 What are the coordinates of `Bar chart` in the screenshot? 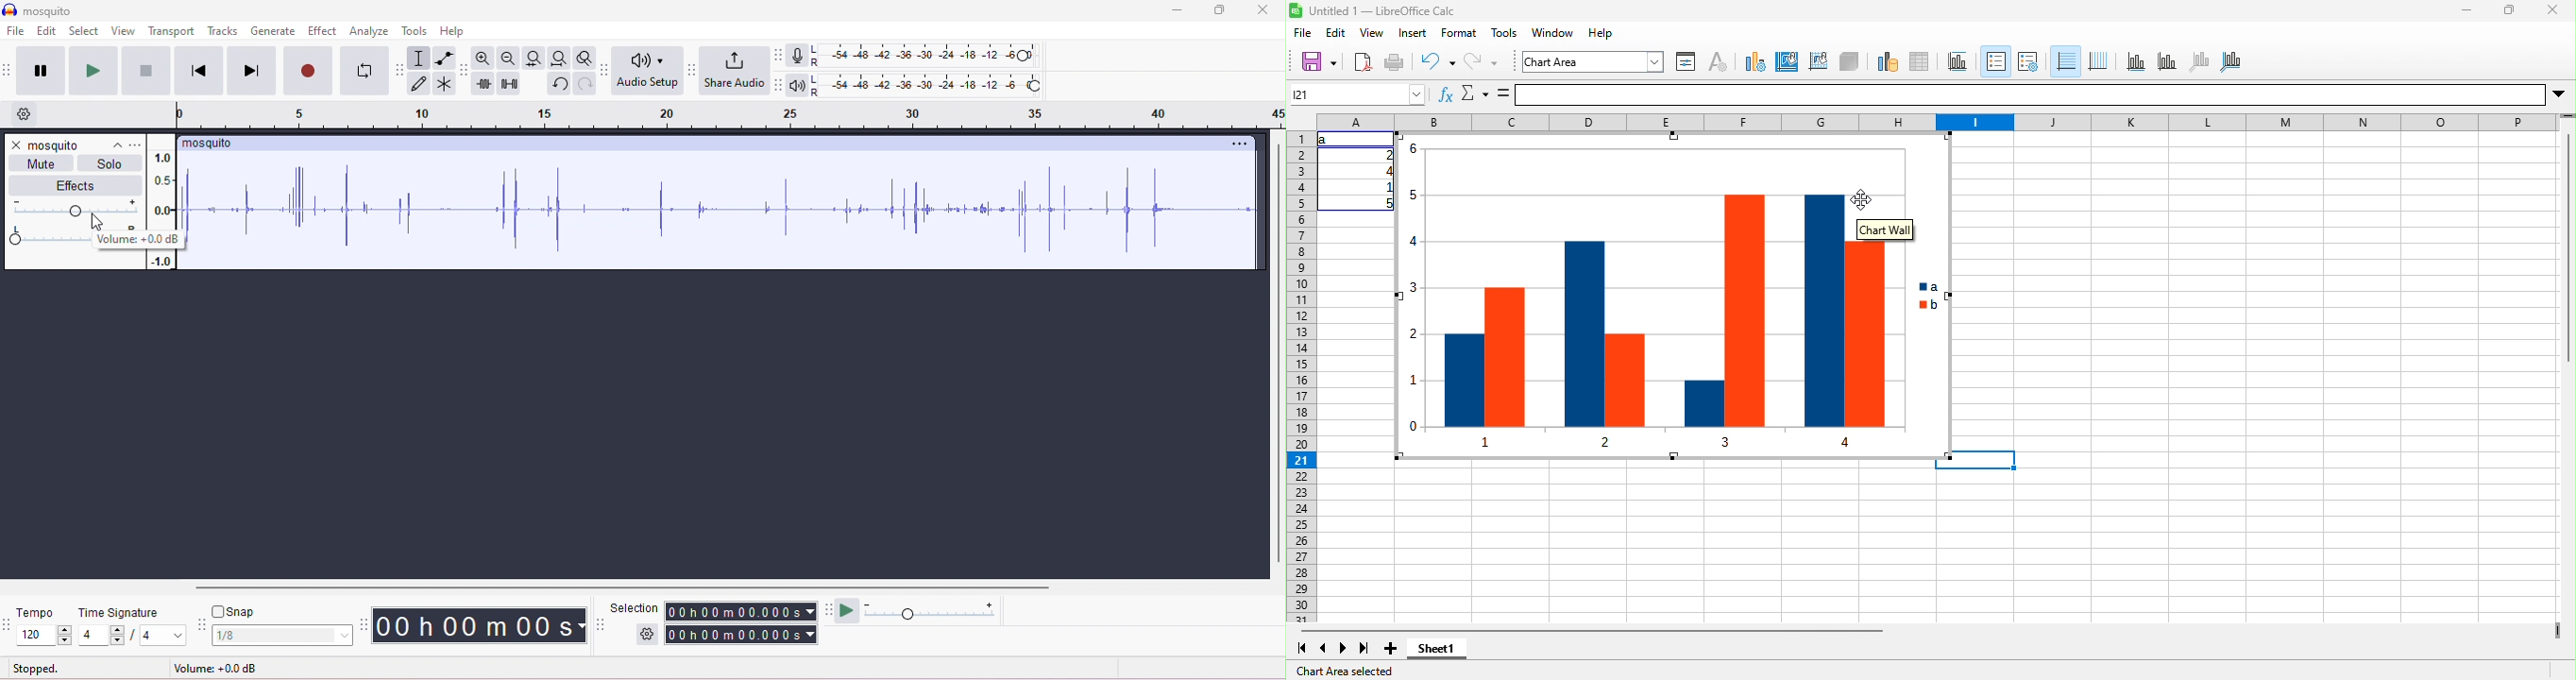 It's located at (1624, 296).